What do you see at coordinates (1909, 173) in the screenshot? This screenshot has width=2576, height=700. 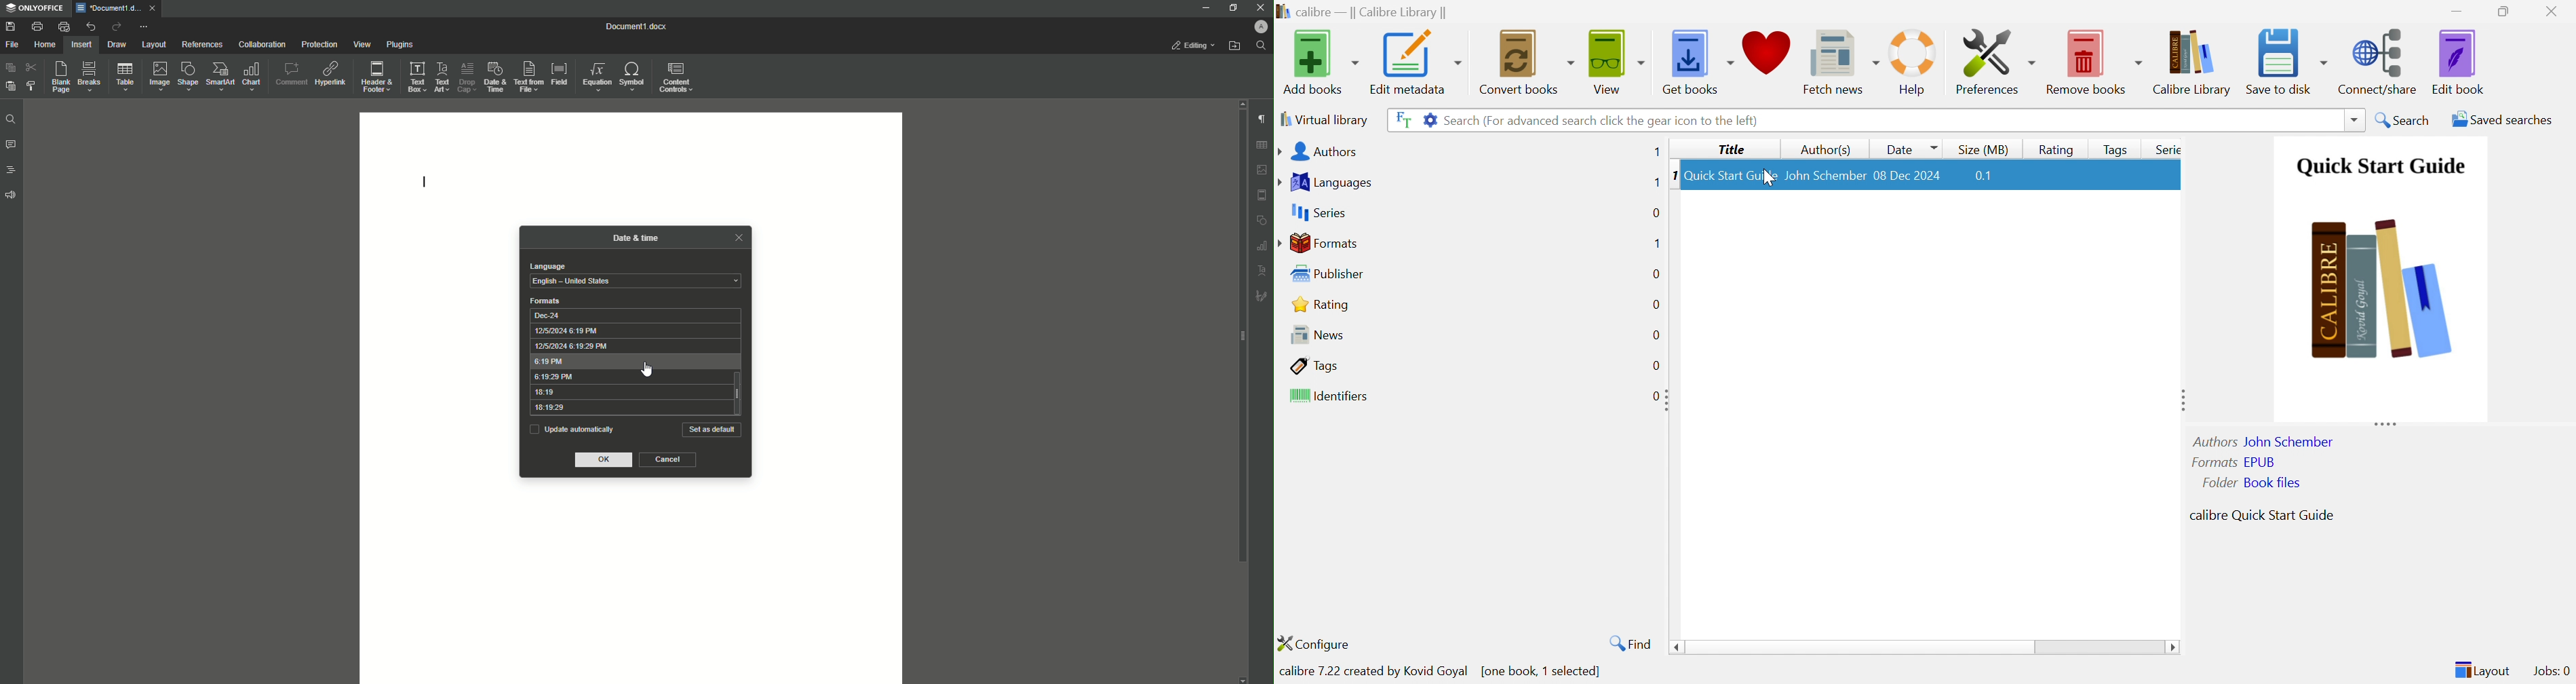 I see `08 Dec 2024` at bounding box center [1909, 173].